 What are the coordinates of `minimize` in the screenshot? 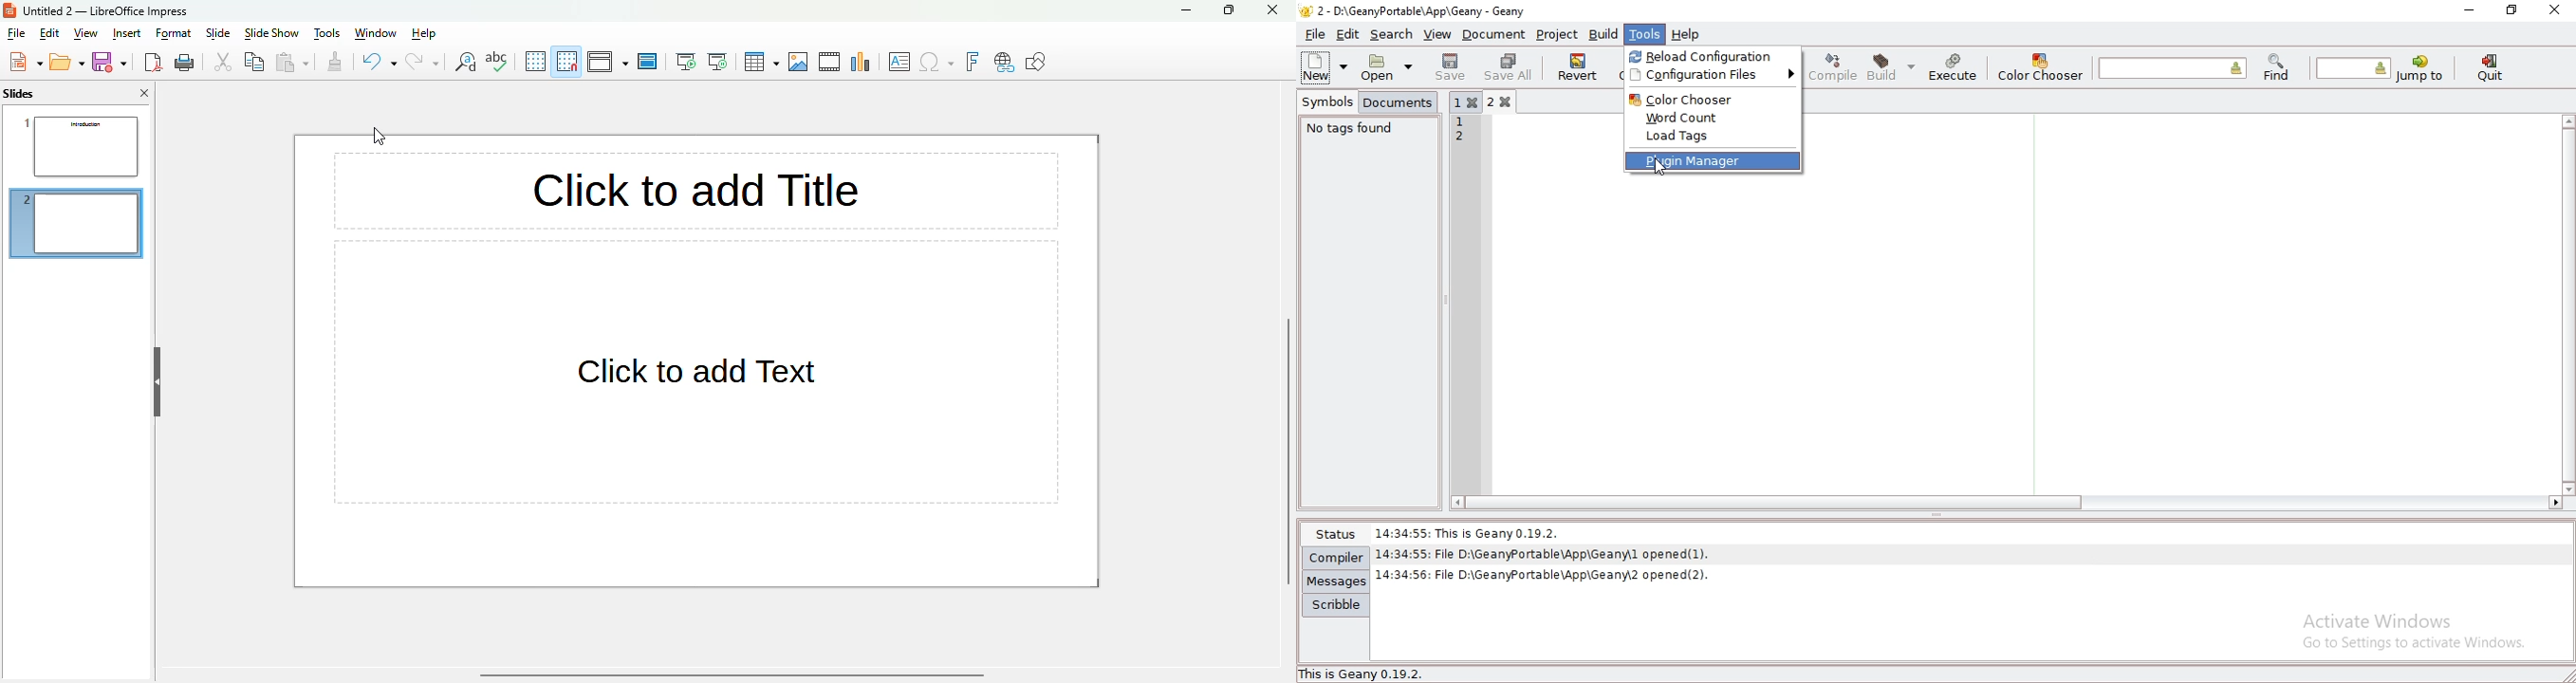 It's located at (1188, 9).